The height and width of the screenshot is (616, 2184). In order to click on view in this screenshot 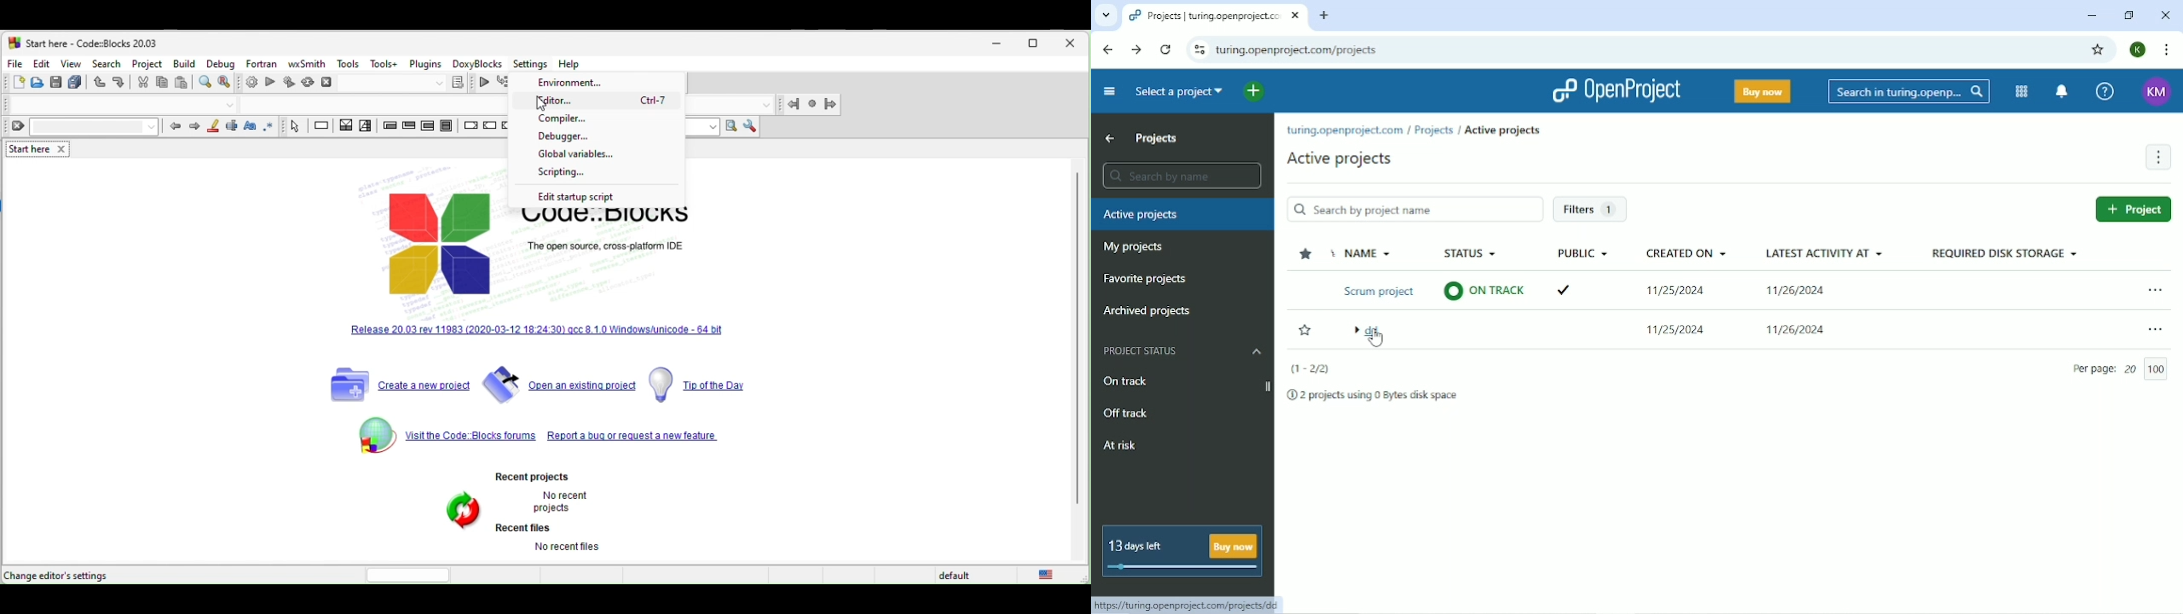, I will do `click(72, 63)`.